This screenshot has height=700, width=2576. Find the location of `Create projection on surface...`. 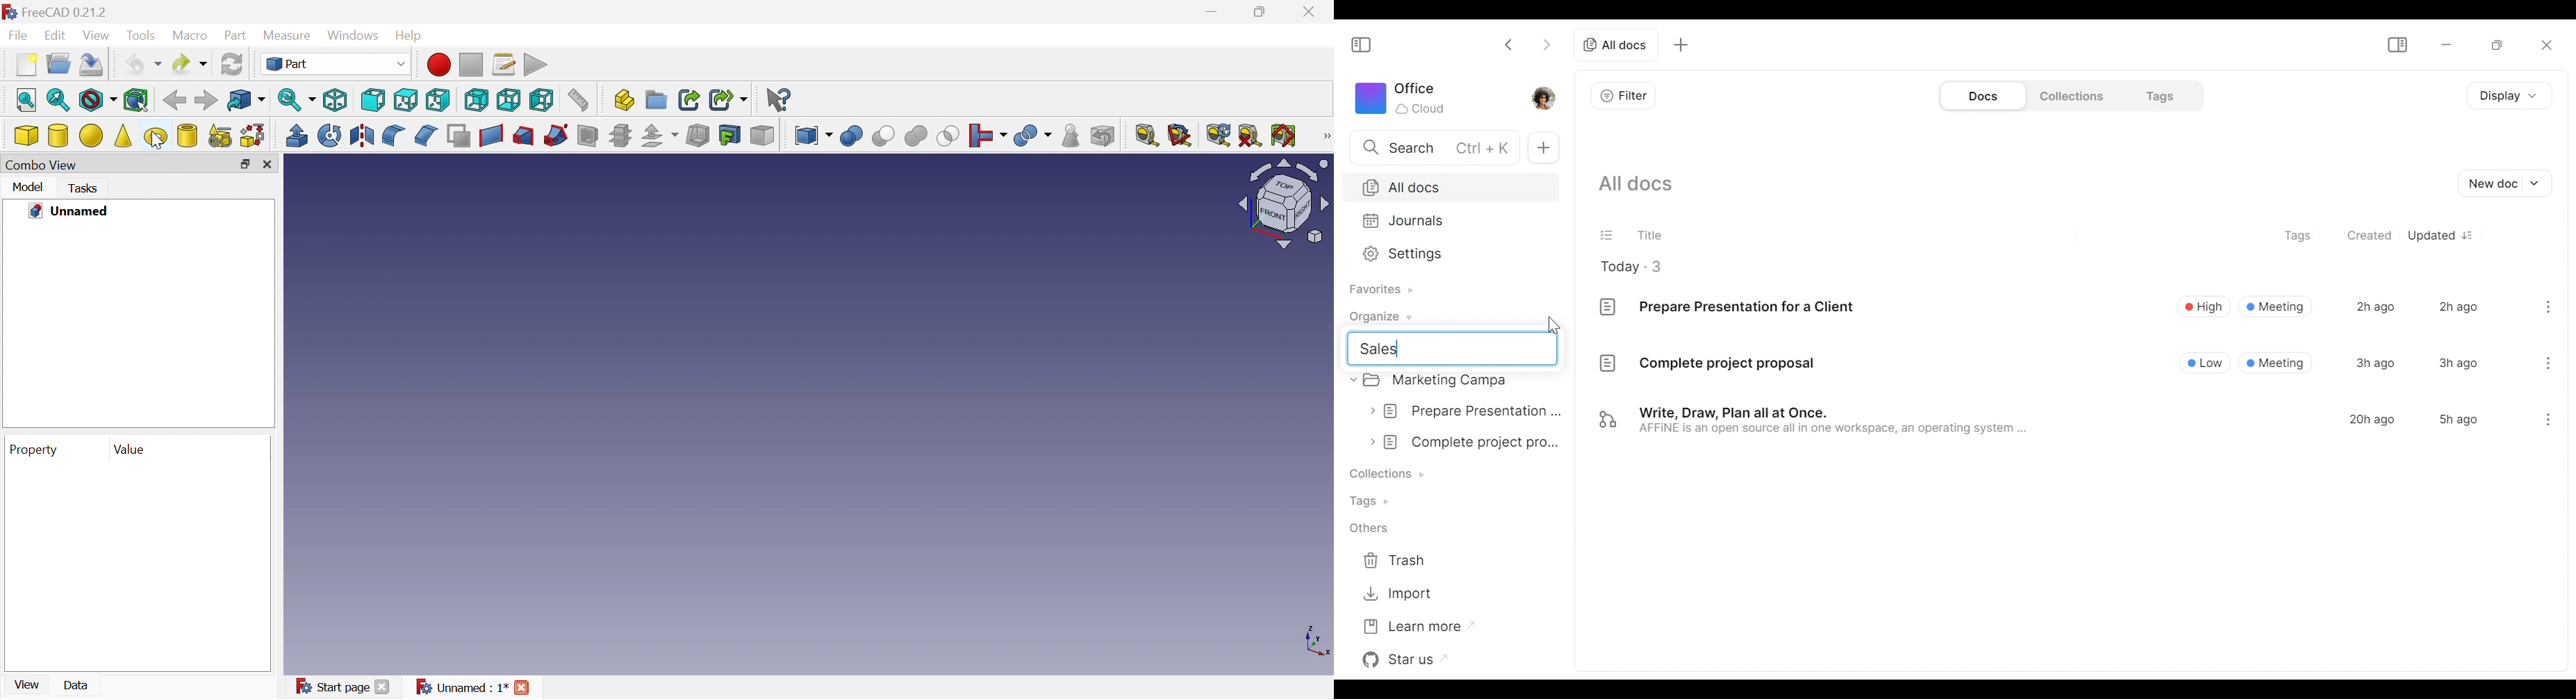

Create projection on surface... is located at coordinates (731, 135).